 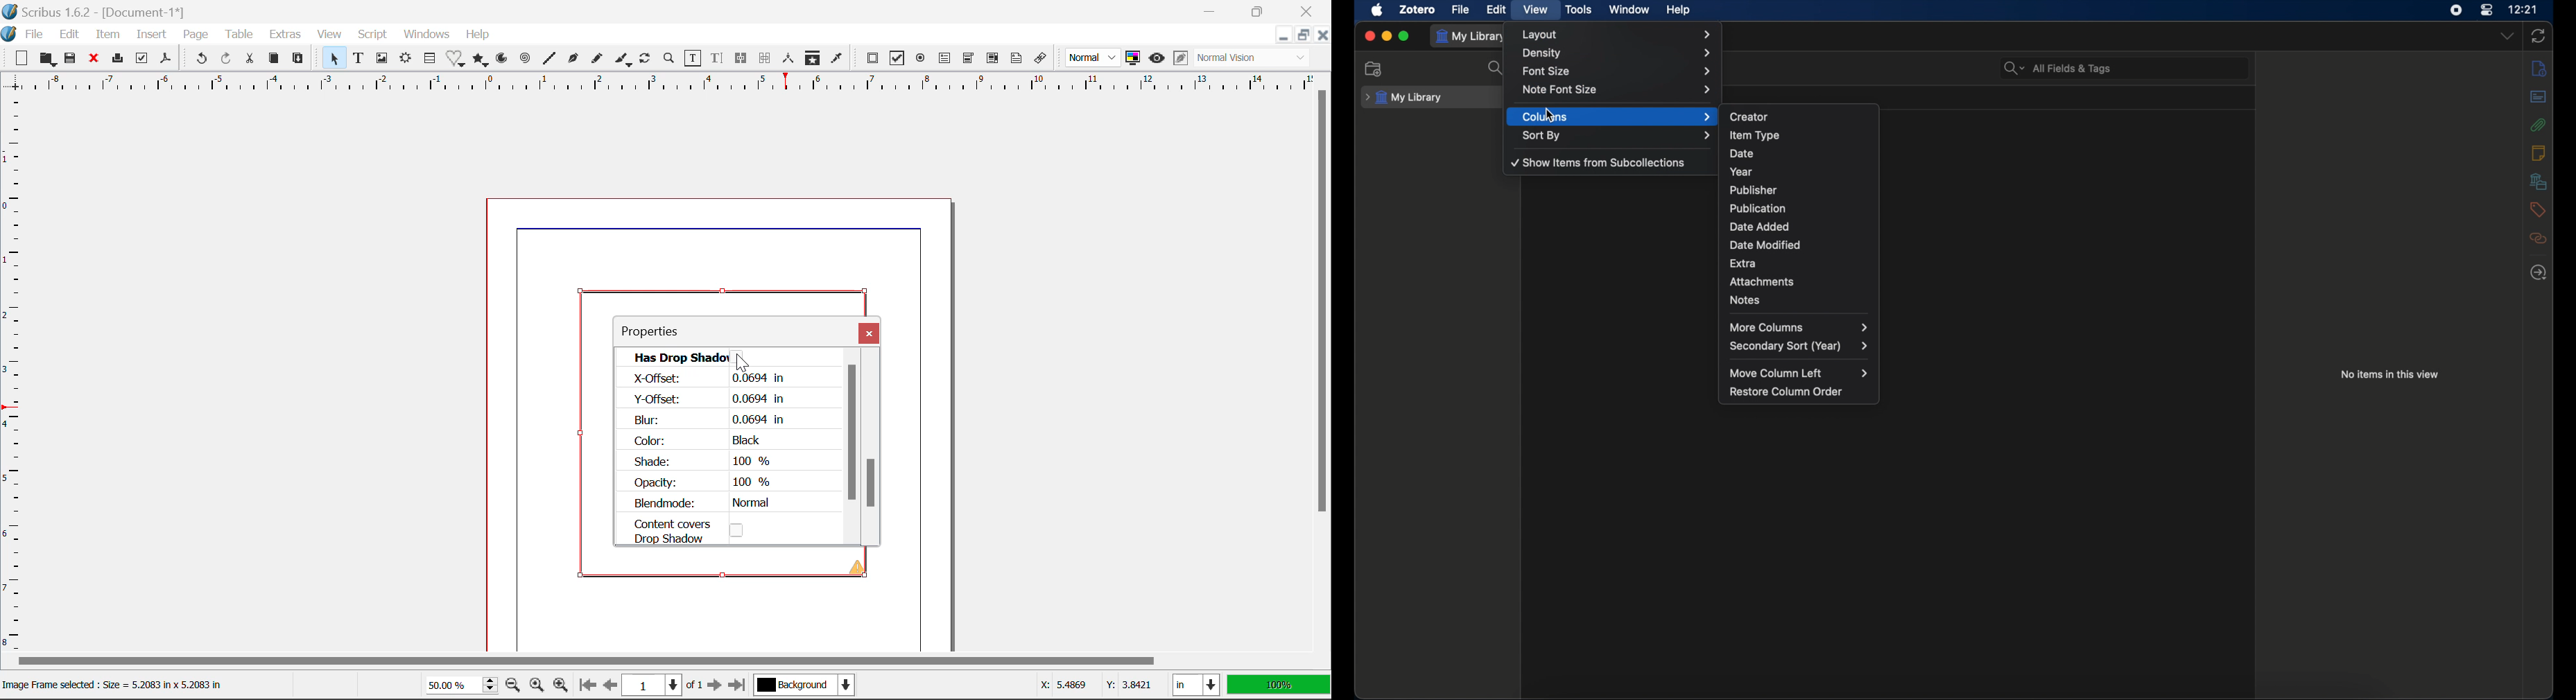 I want to click on Pdf Text Field, so click(x=946, y=60).